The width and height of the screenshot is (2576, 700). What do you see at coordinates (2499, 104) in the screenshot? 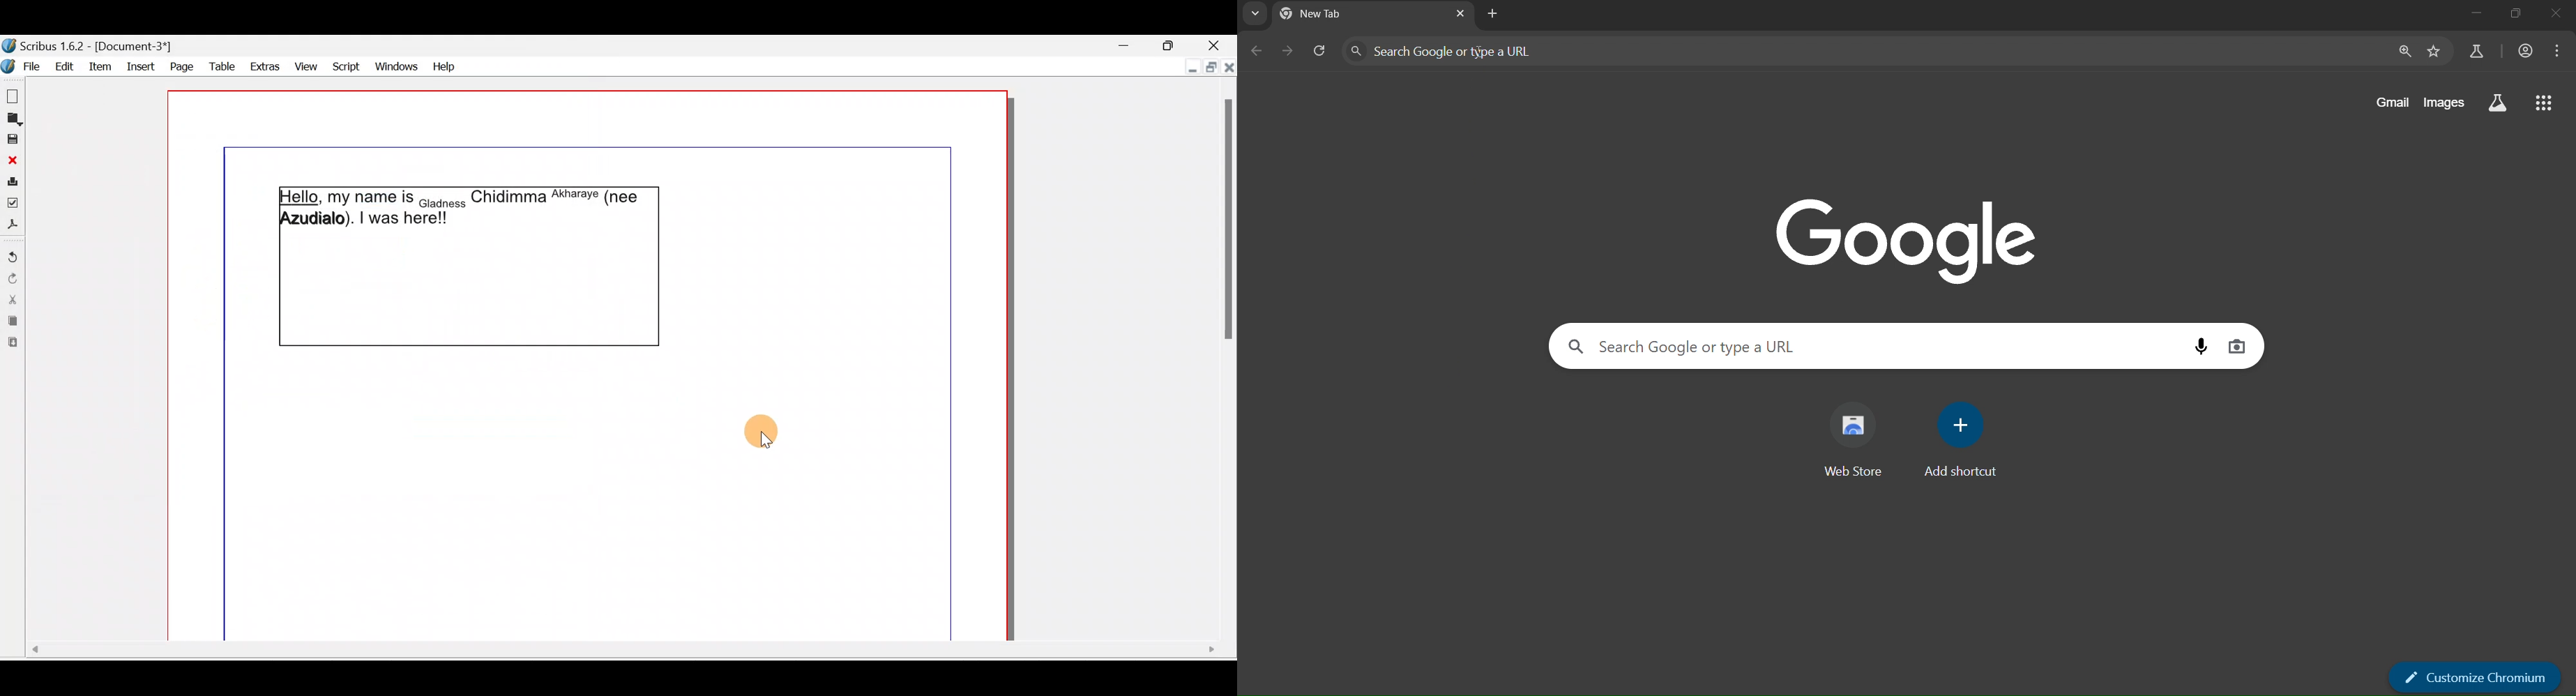
I see `search labs` at bounding box center [2499, 104].